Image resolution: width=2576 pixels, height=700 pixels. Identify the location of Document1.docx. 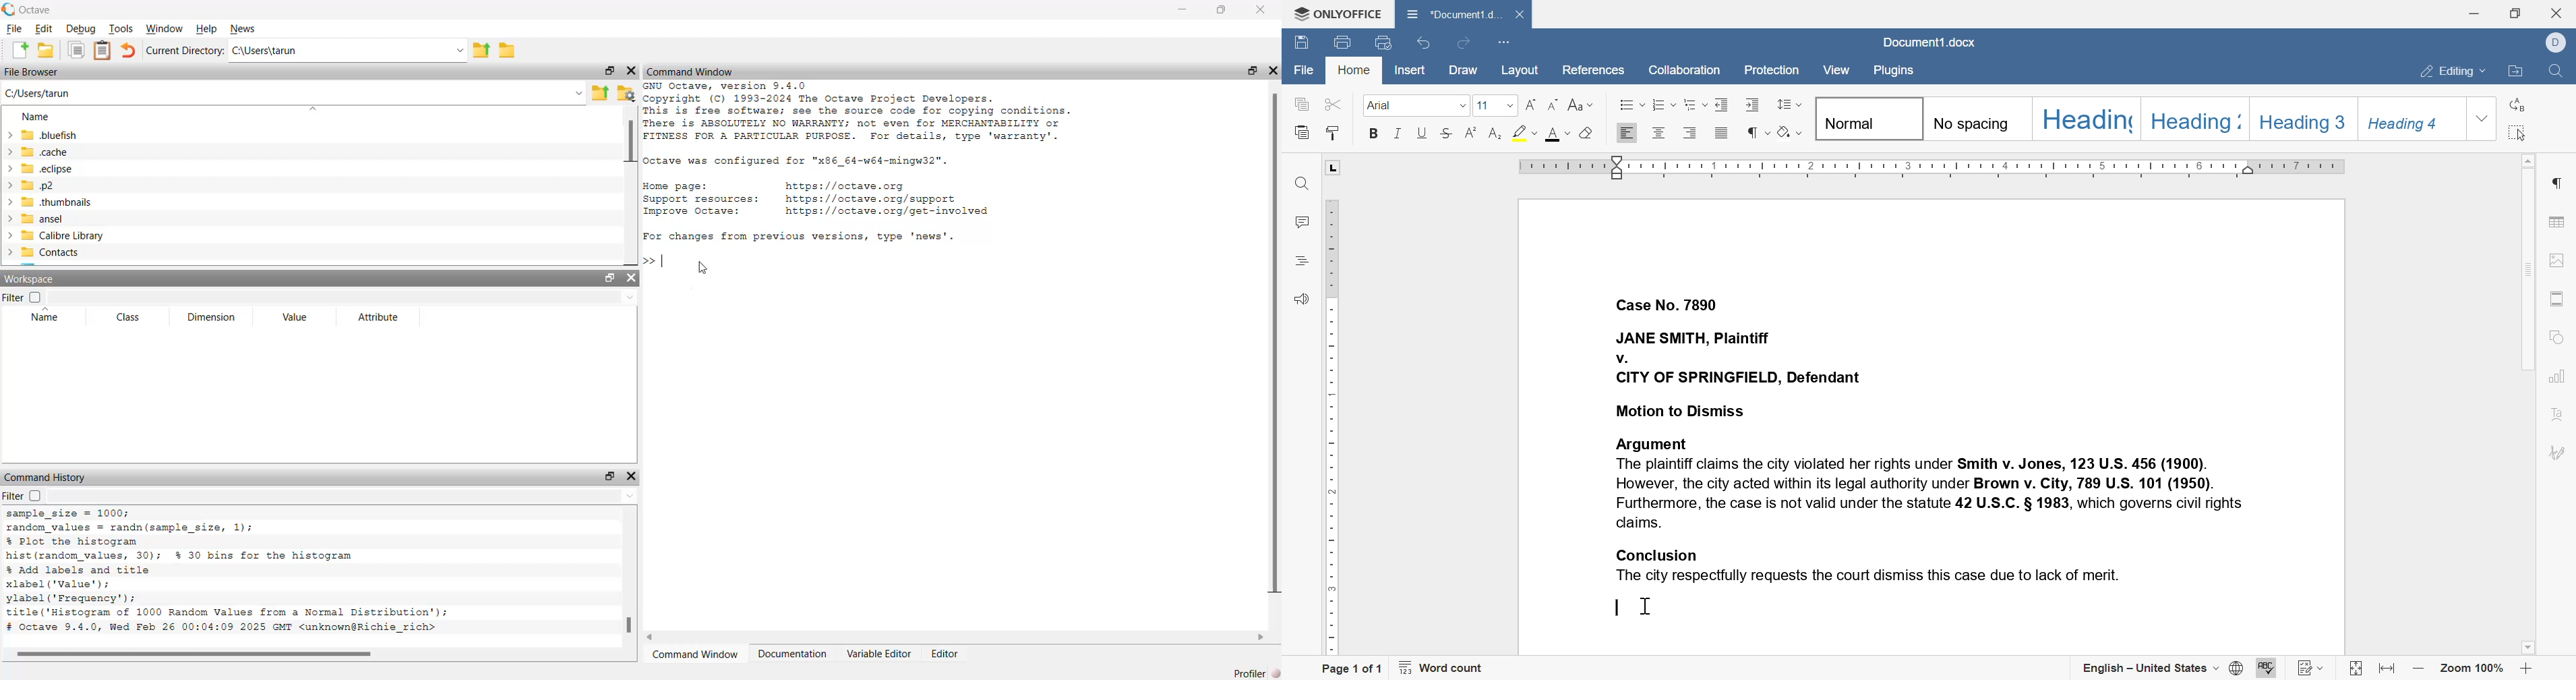
(1929, 42).